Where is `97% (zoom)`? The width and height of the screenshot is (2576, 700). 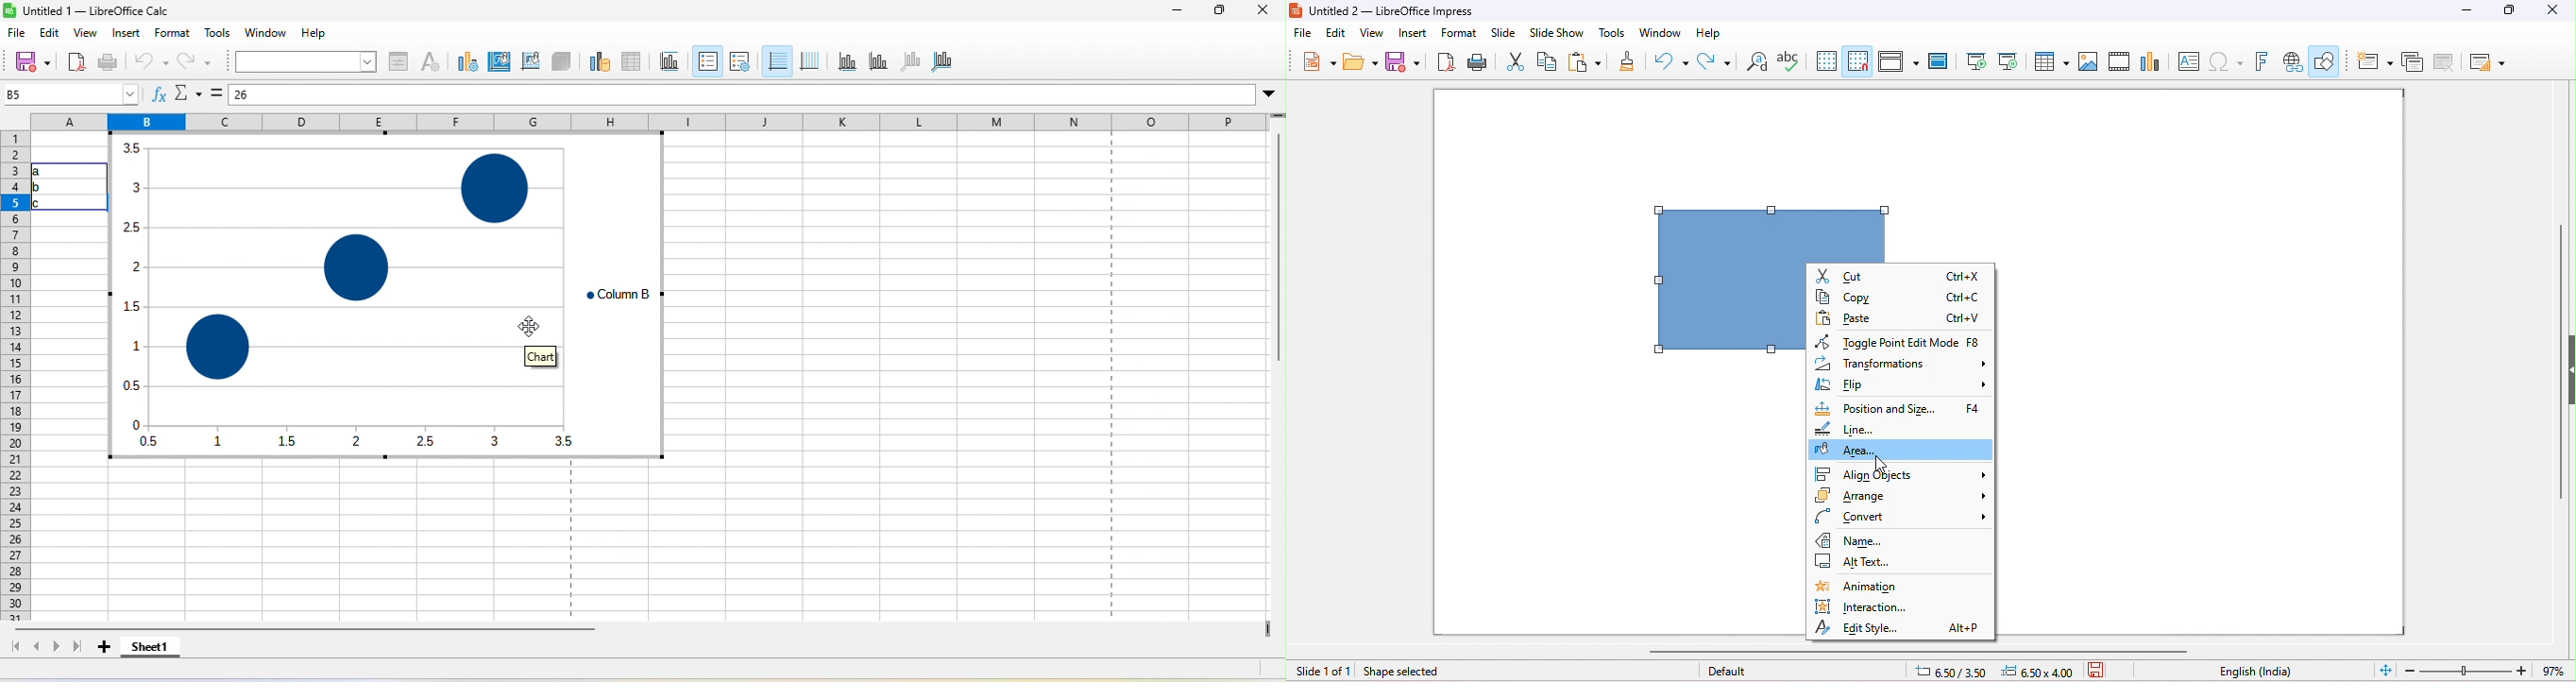
97% (zoom) is located at coordinates (2483, 671).